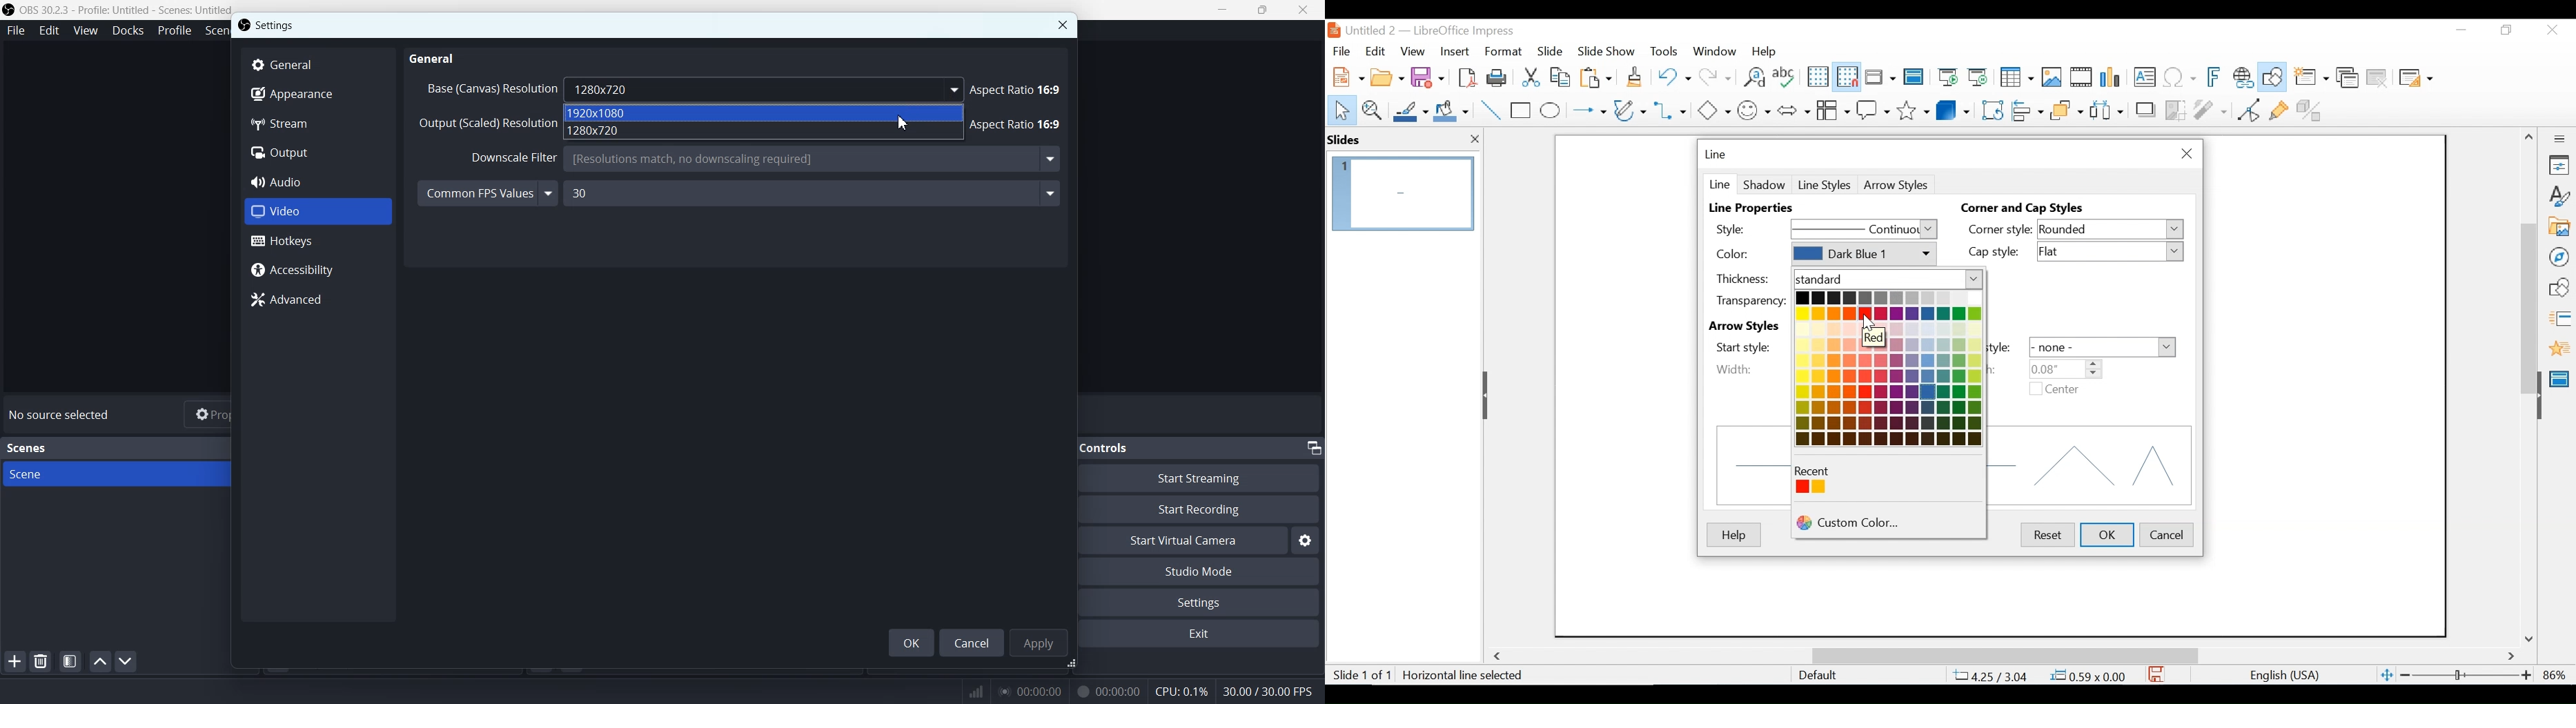 This screenshot has height=728, width=2576. What do you see at coordinates (1333, 30) in the screenshot?
I see `LibreOffice Desktop Icon` at bounding box center [1333, 30].